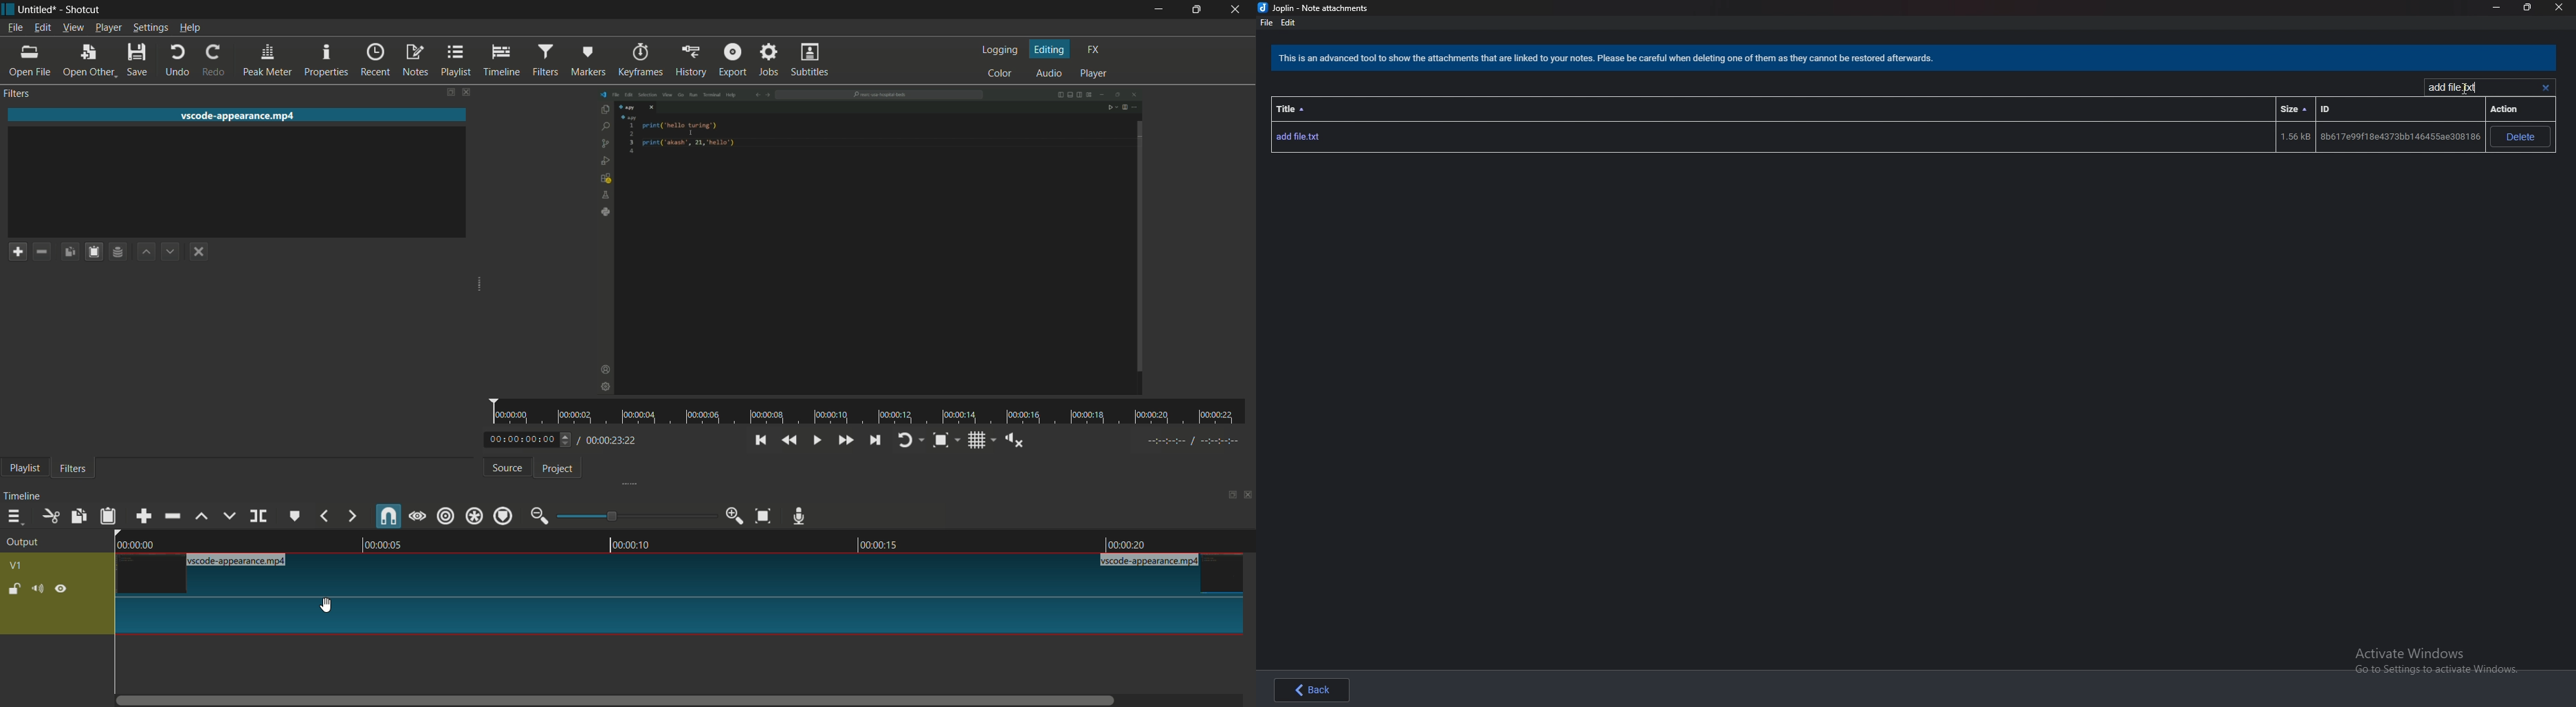 Image resolution: width=2576 pixels, height=728 pixels. Describe the element at coordinates (2463, 87) in the screenshot. I see `cursor` at that location.